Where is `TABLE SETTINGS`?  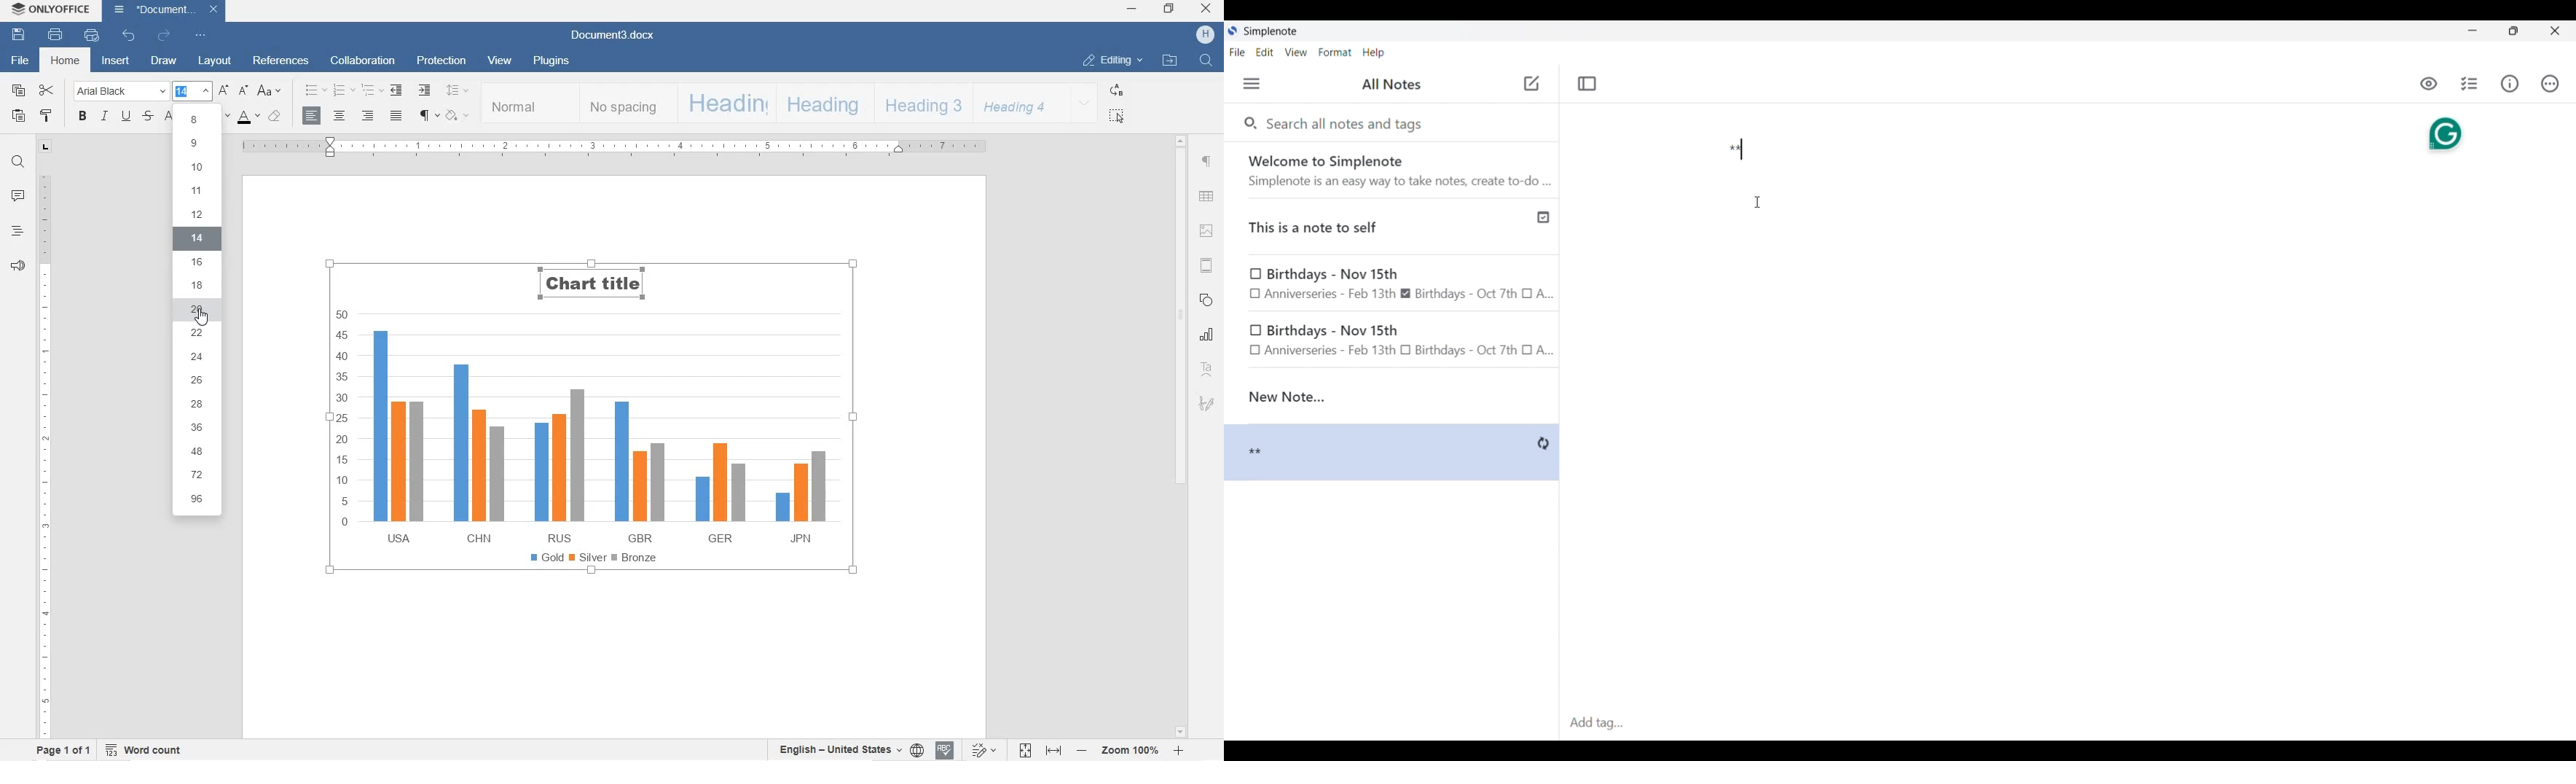
TABLE SETTINGS is located at coordinates (1206, 196).